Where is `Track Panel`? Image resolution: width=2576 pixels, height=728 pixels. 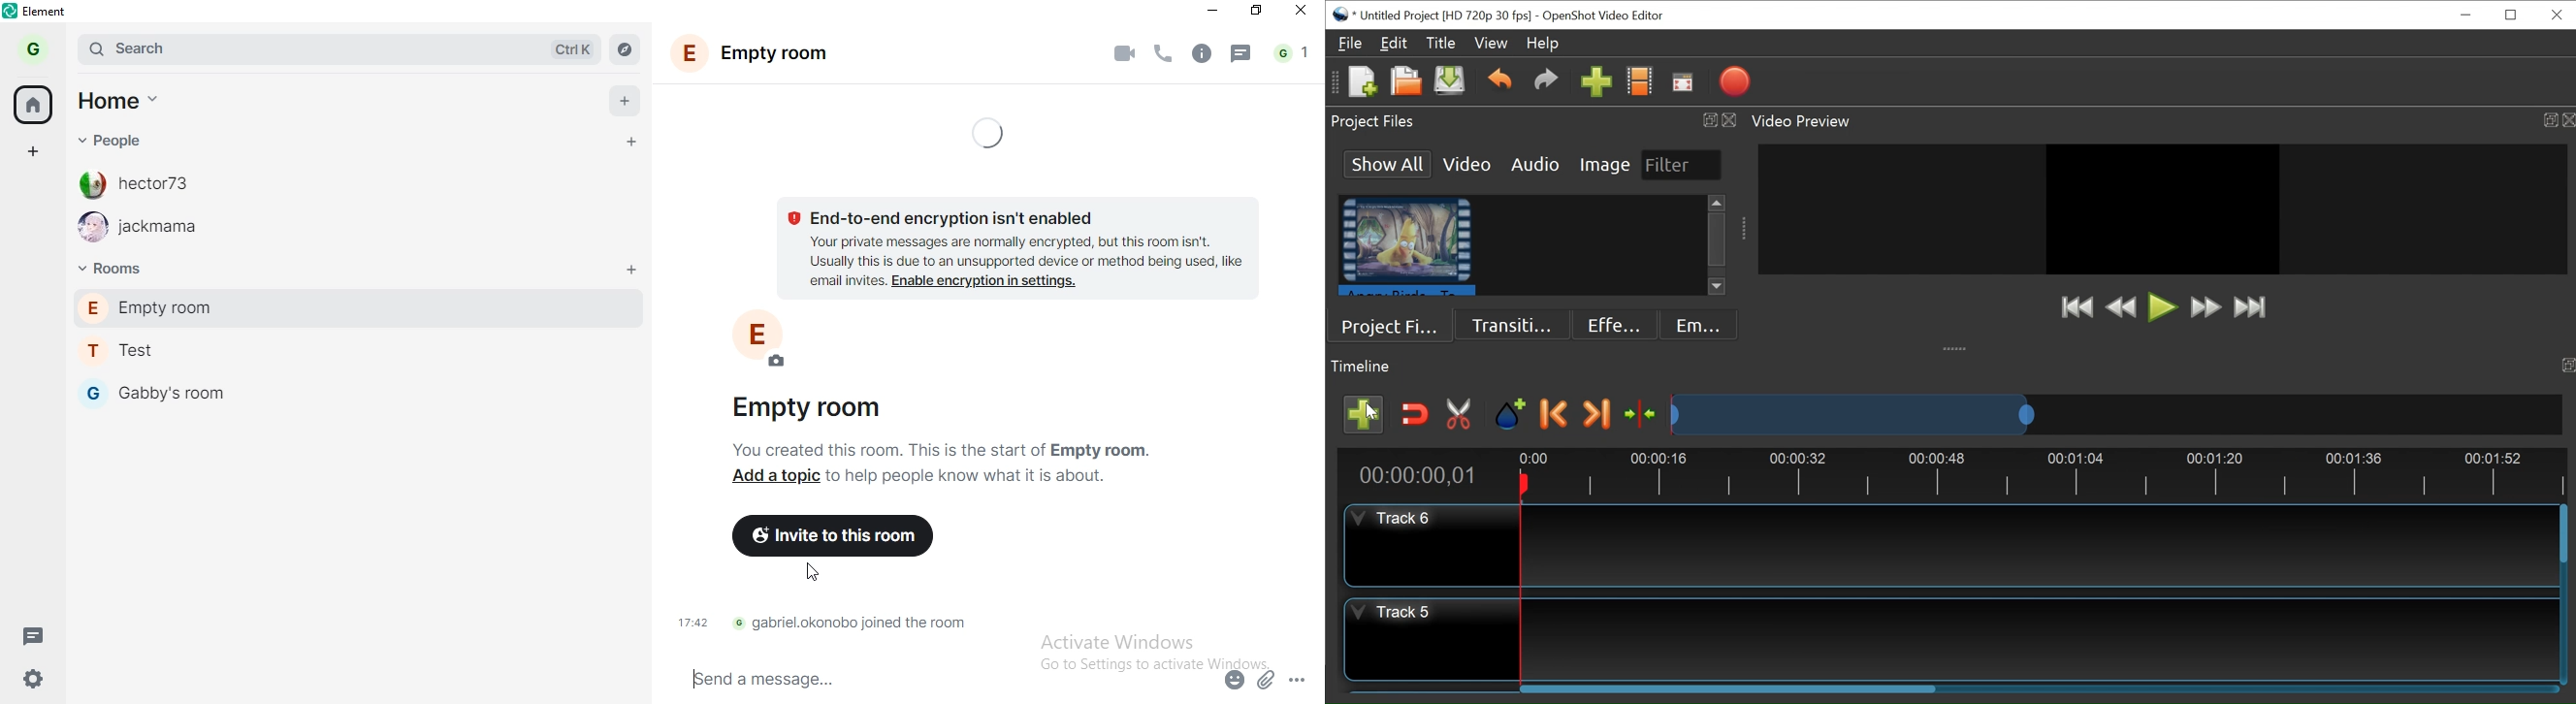
Track Panel is located at coordinates (2037, 546).